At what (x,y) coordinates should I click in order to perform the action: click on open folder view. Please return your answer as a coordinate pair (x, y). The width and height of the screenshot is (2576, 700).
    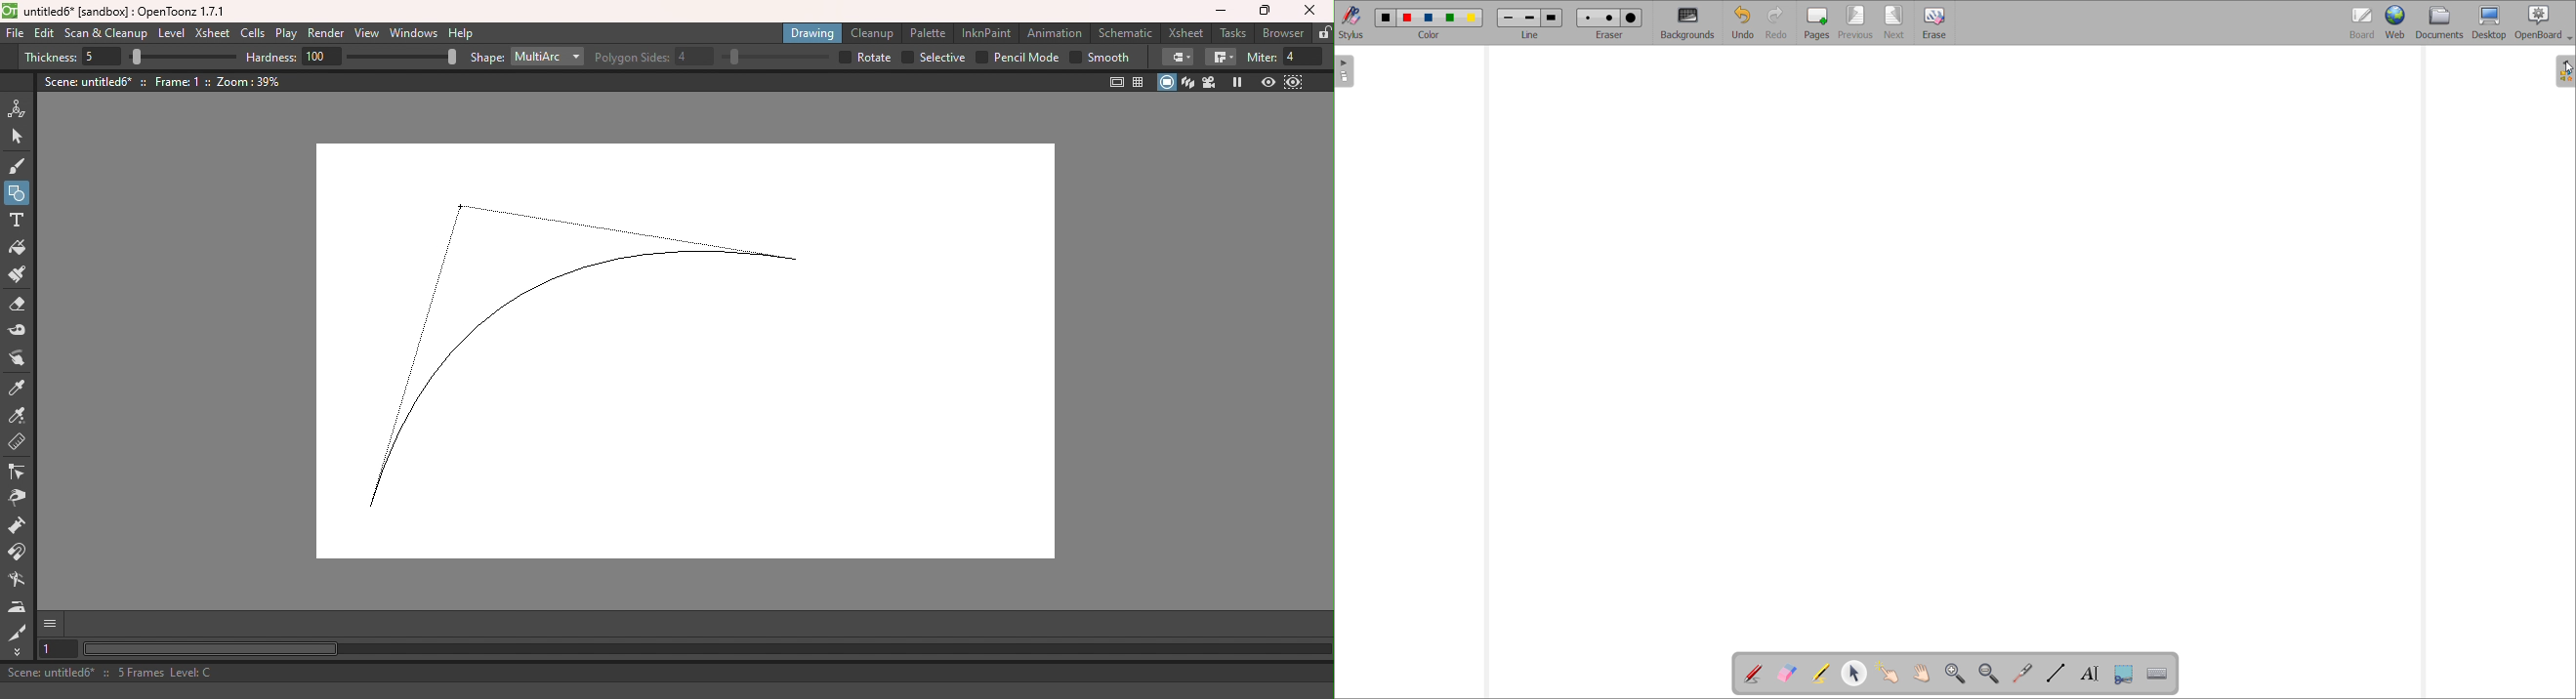
    Looking at the image, I should click on (2565, 71).